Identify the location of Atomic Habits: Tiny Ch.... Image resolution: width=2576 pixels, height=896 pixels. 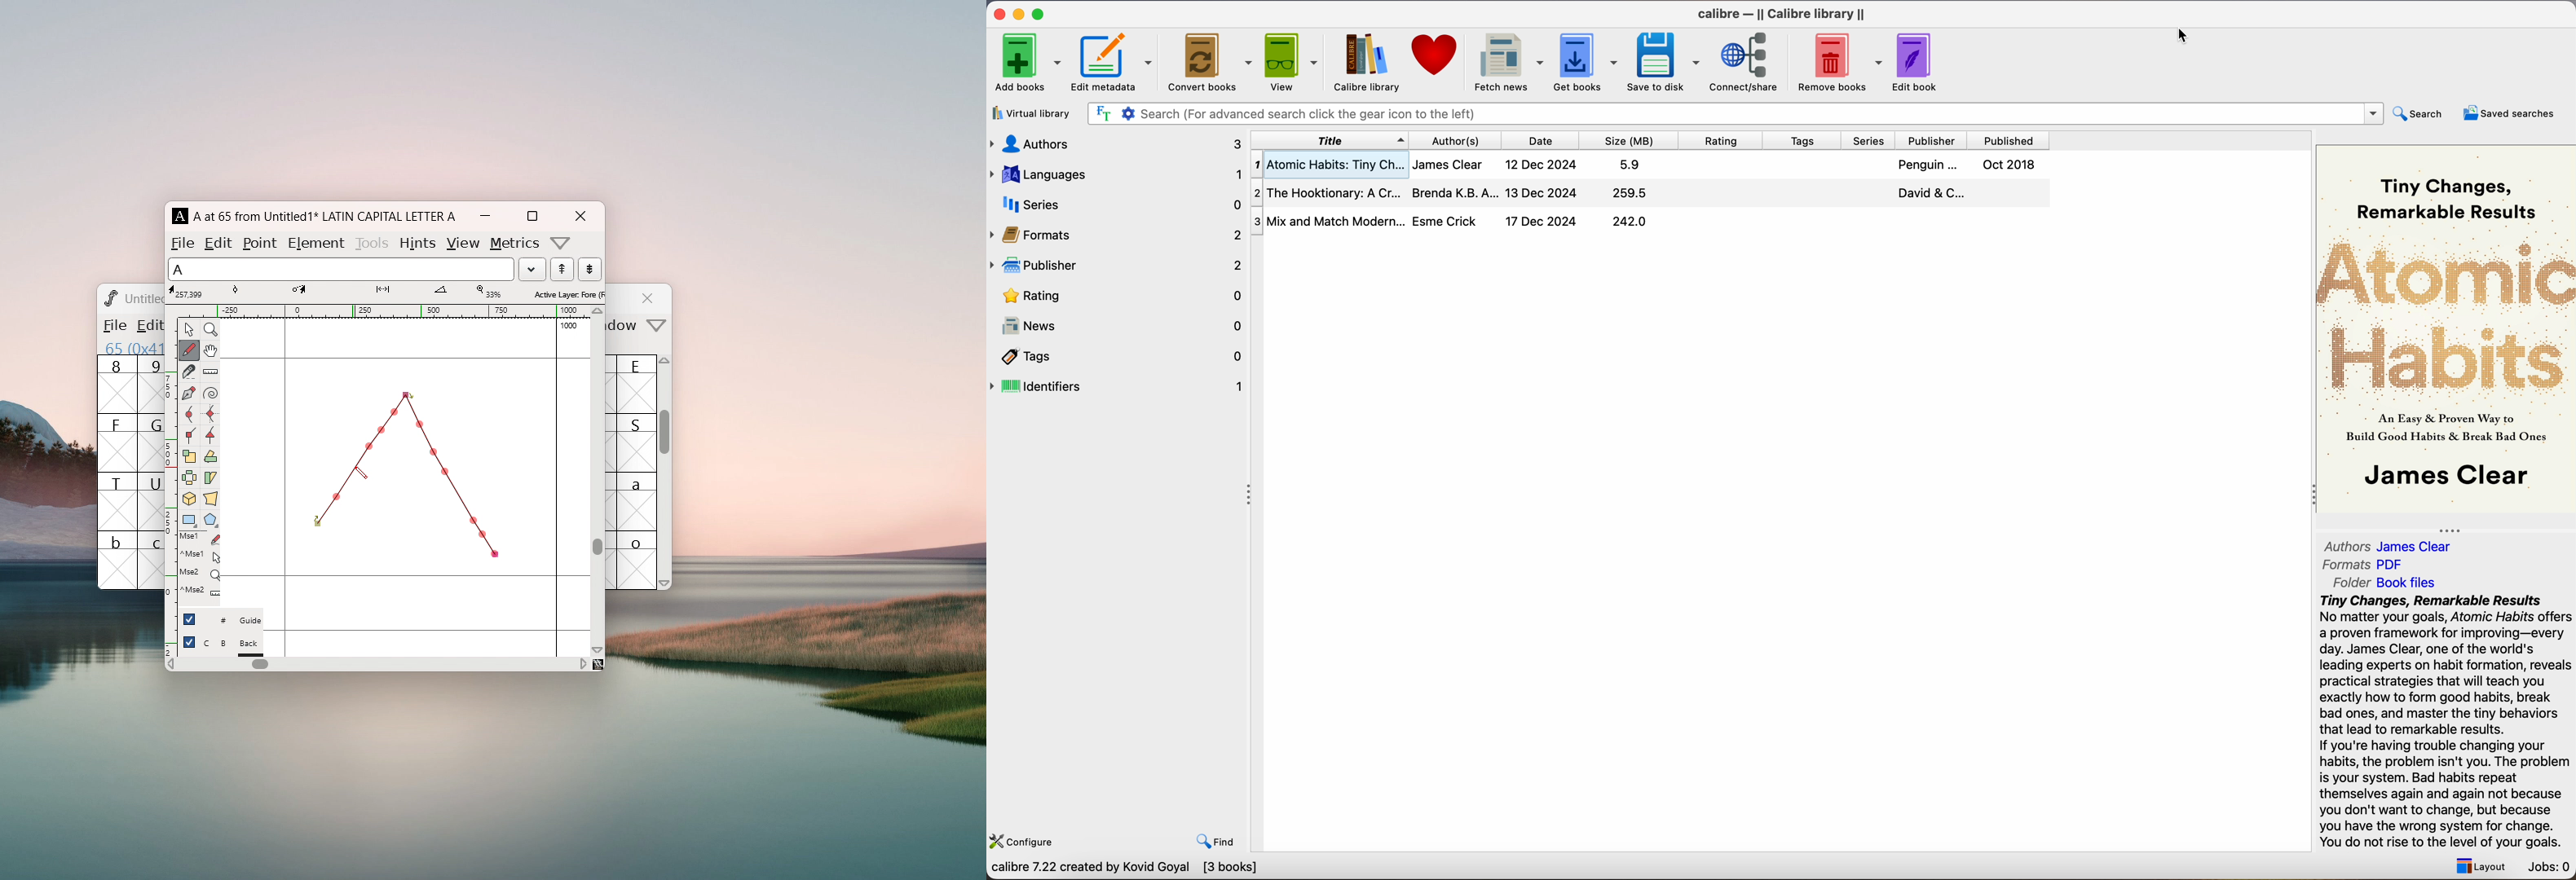
(1651, 164).